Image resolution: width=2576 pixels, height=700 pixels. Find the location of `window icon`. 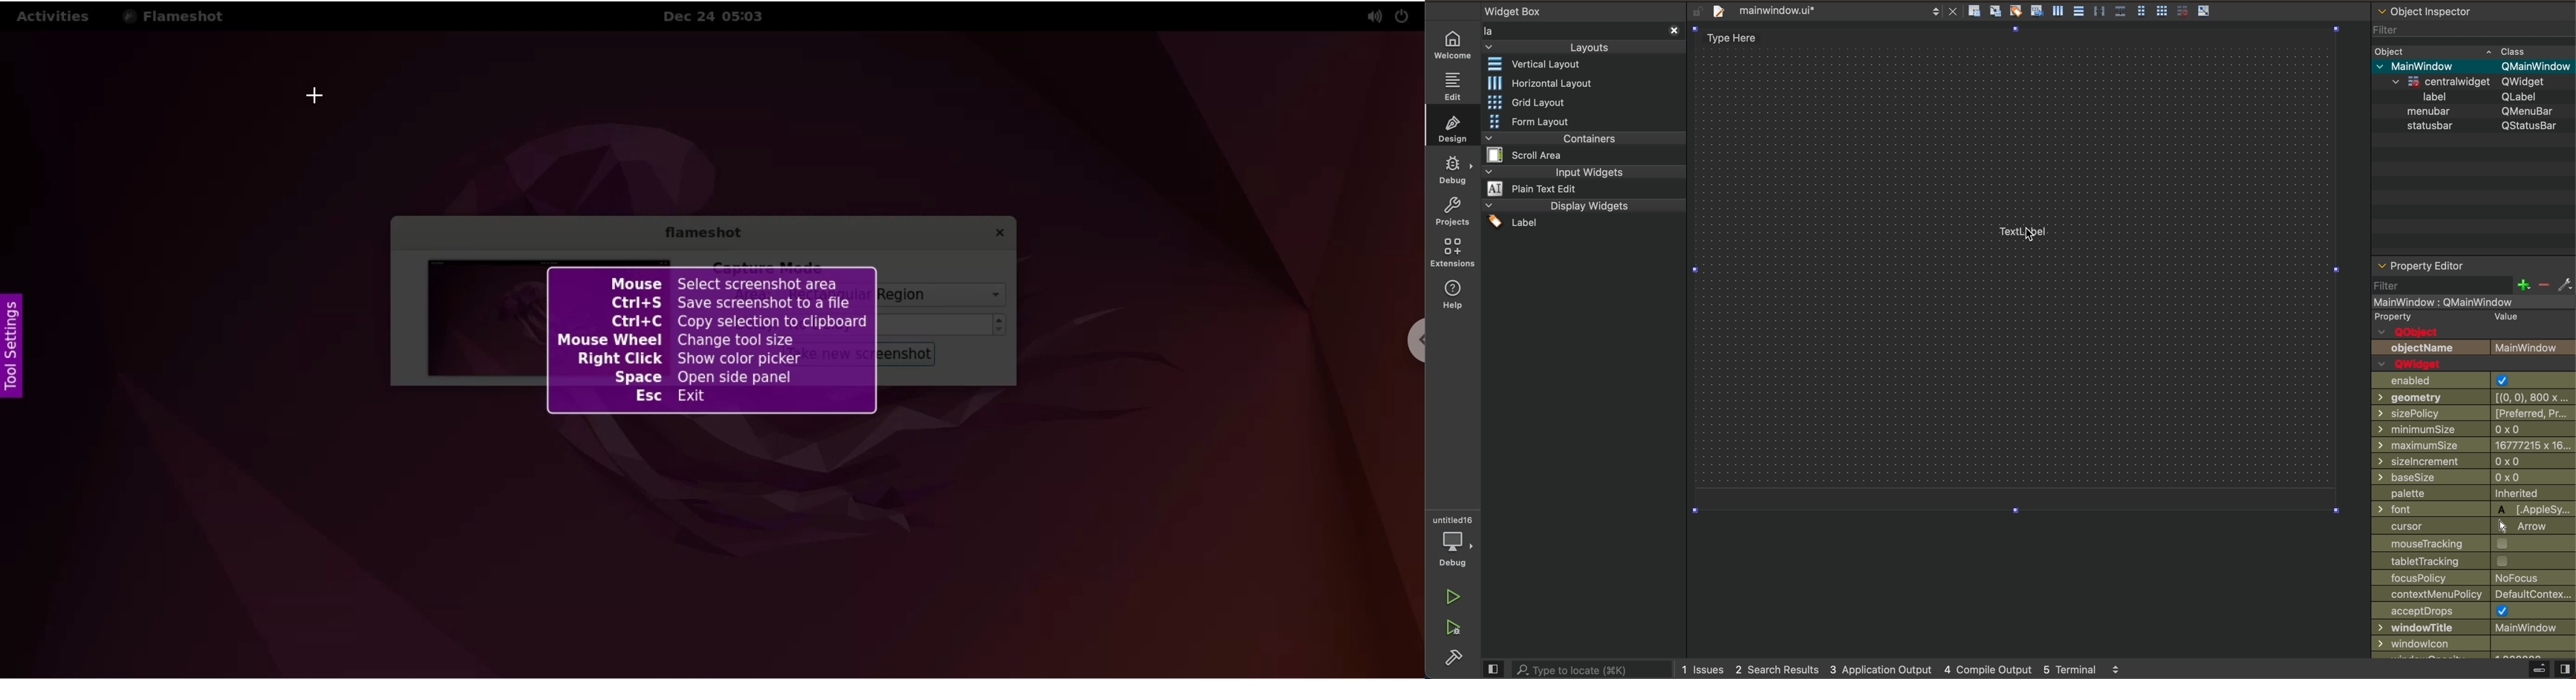

window icon is located at coordinates (2473, 644).